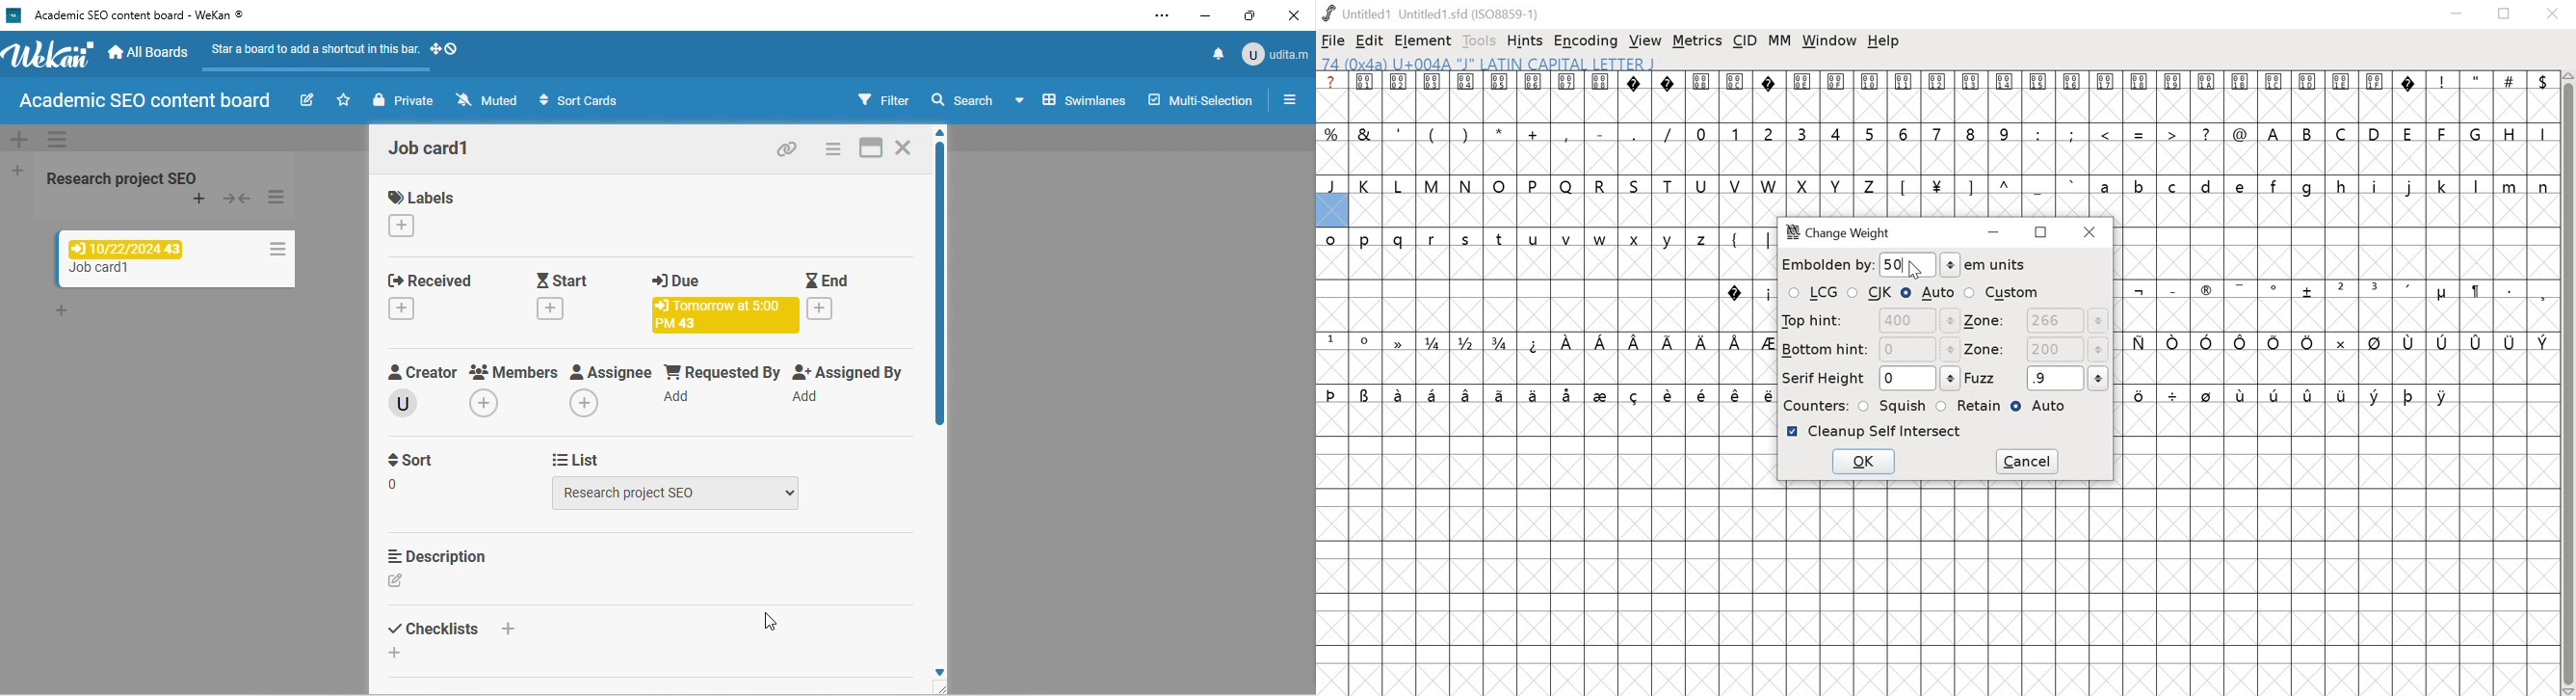  Describe the element at coordinates (1870, 349) in the screenshot. I see `BOTTOM HINT` at that location.